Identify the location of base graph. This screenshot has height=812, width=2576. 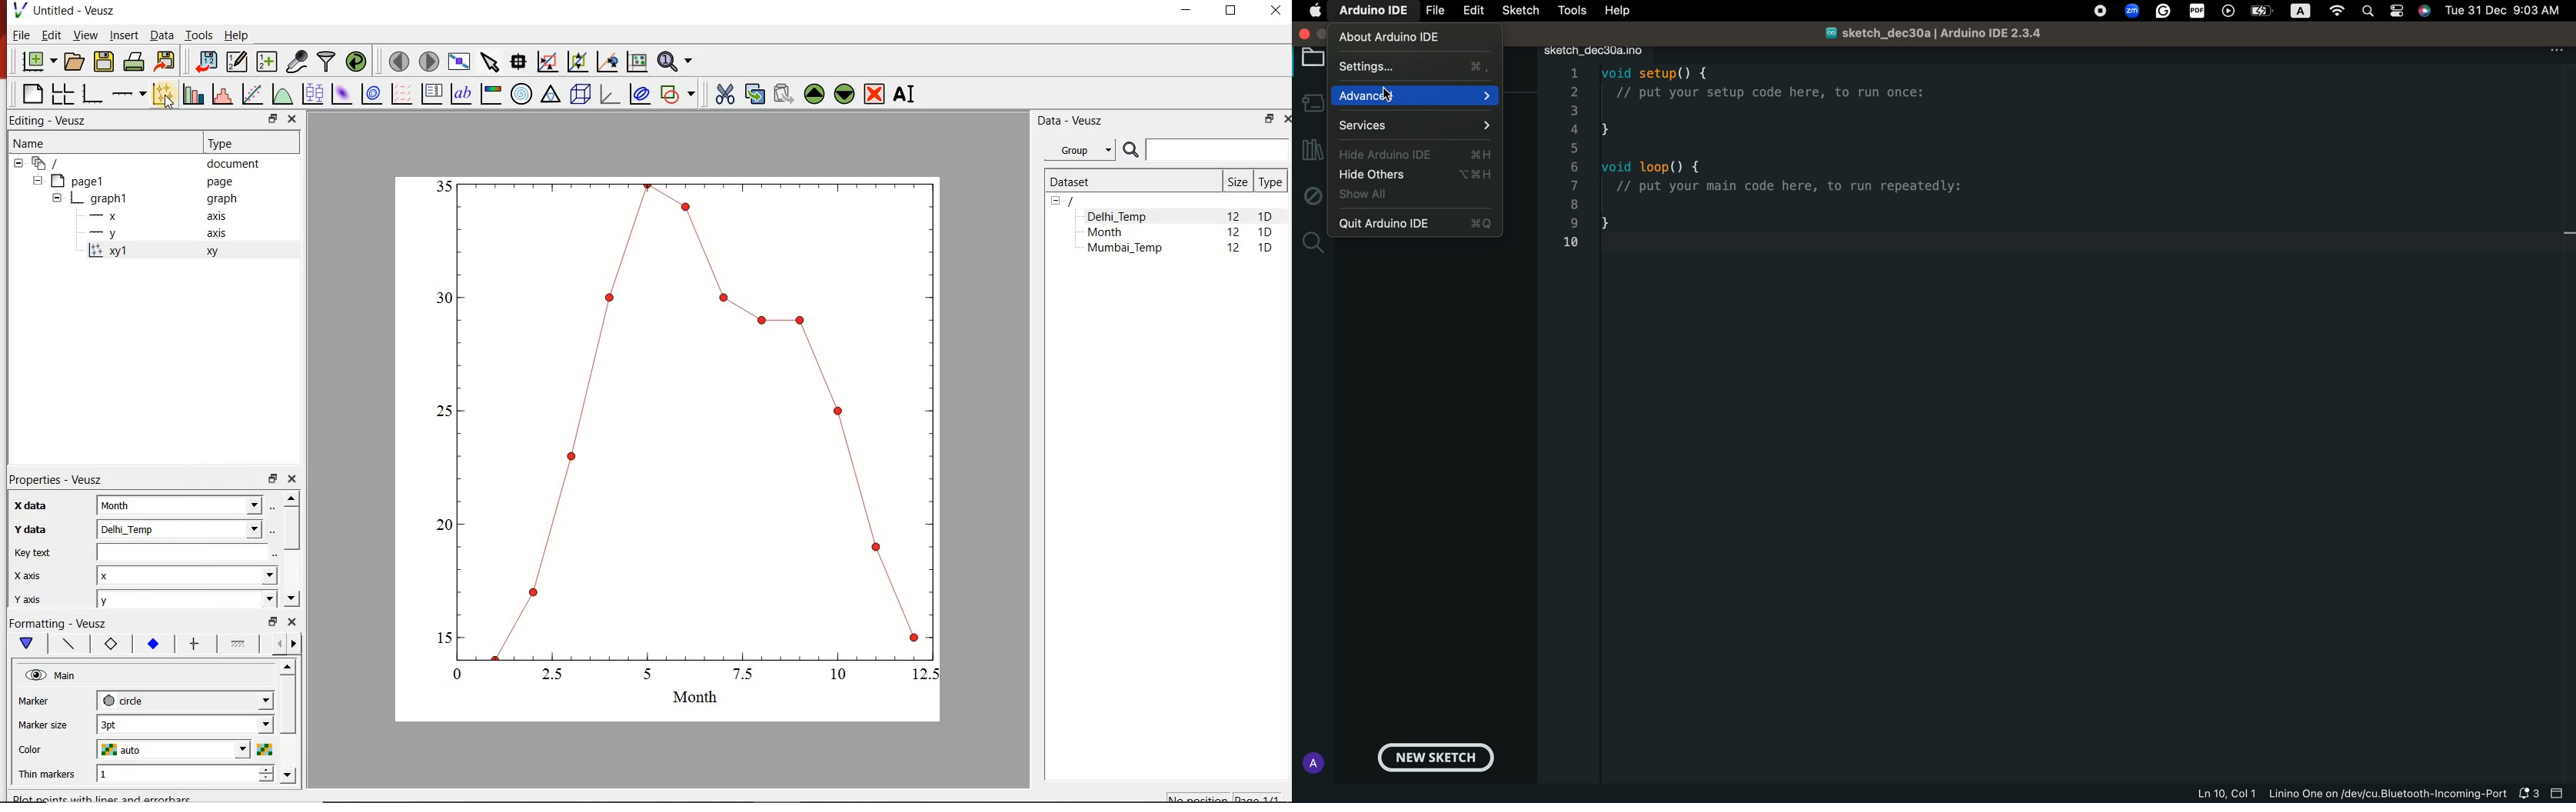
(91, 95).